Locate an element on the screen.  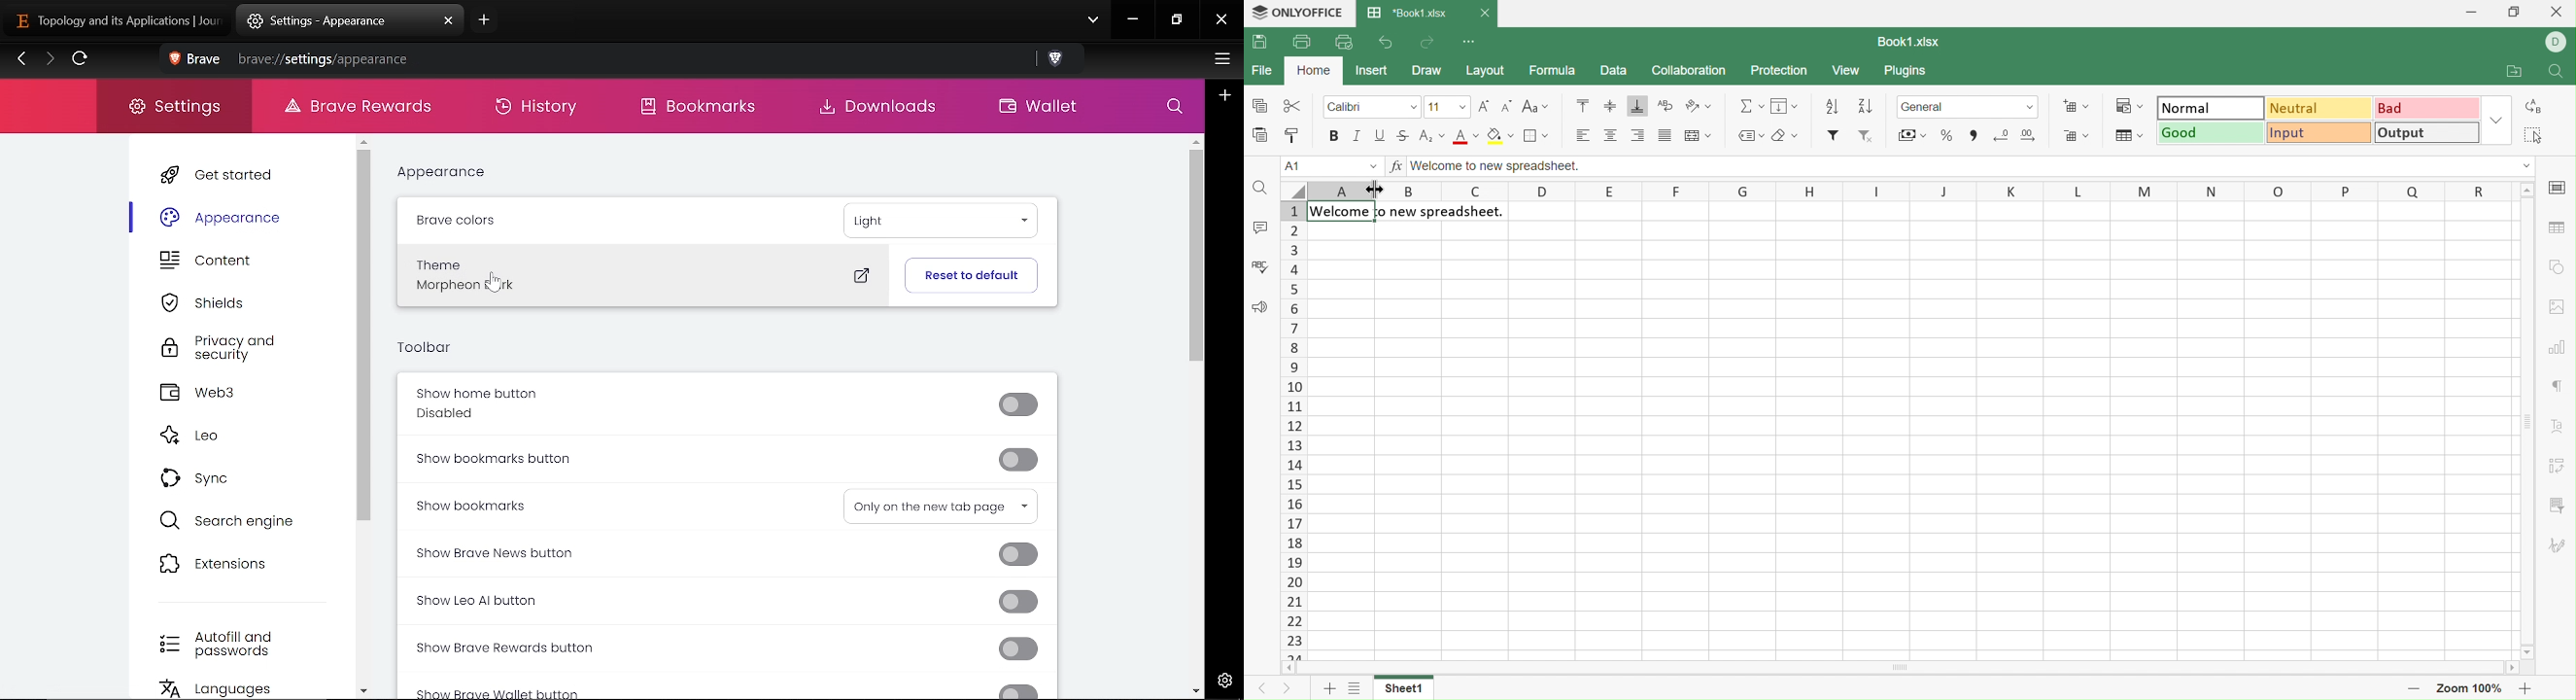
Theme is located at coordinates (644, 277).